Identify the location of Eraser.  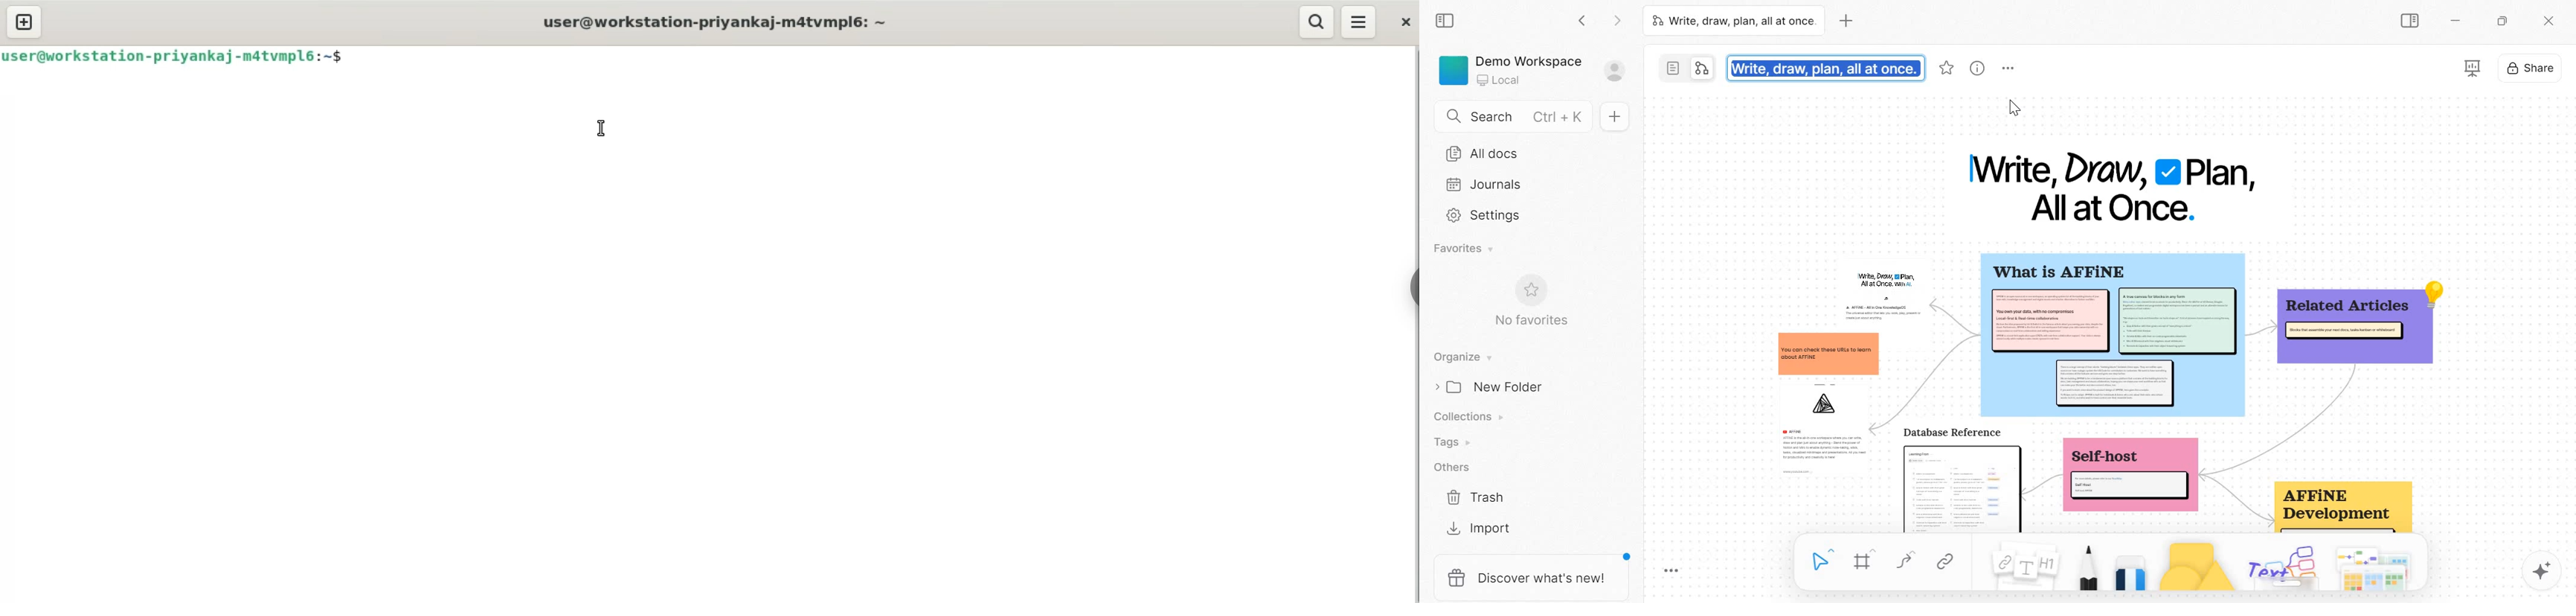
(2131, 569).